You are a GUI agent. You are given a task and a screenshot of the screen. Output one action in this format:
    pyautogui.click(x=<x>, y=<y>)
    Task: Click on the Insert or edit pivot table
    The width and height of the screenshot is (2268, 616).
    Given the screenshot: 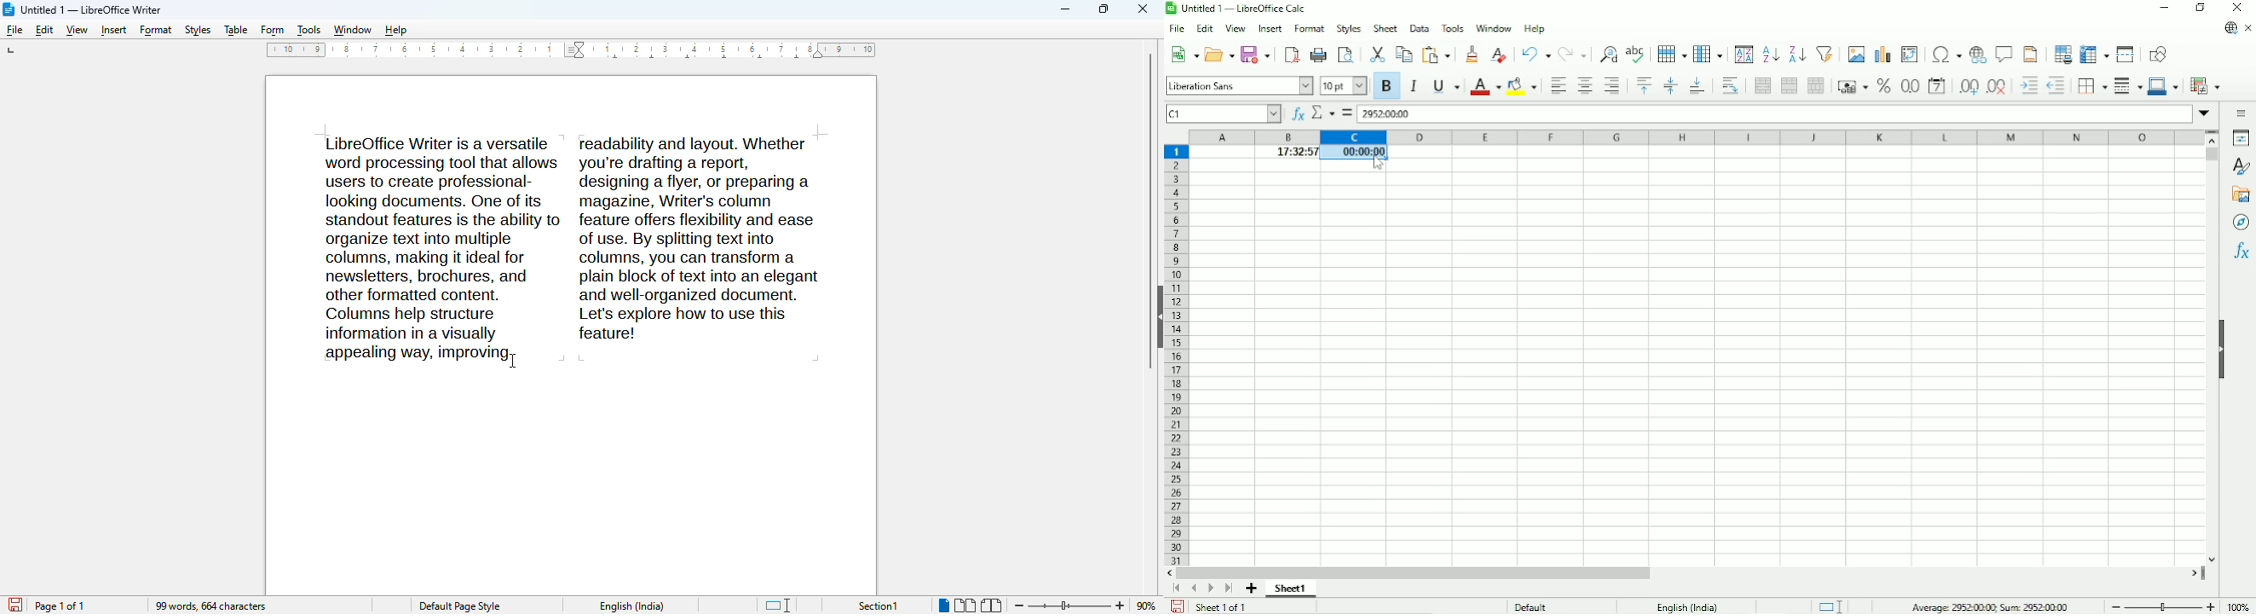 What is the action you would take?
    pyautogui.click(x=1909, y=55)
    